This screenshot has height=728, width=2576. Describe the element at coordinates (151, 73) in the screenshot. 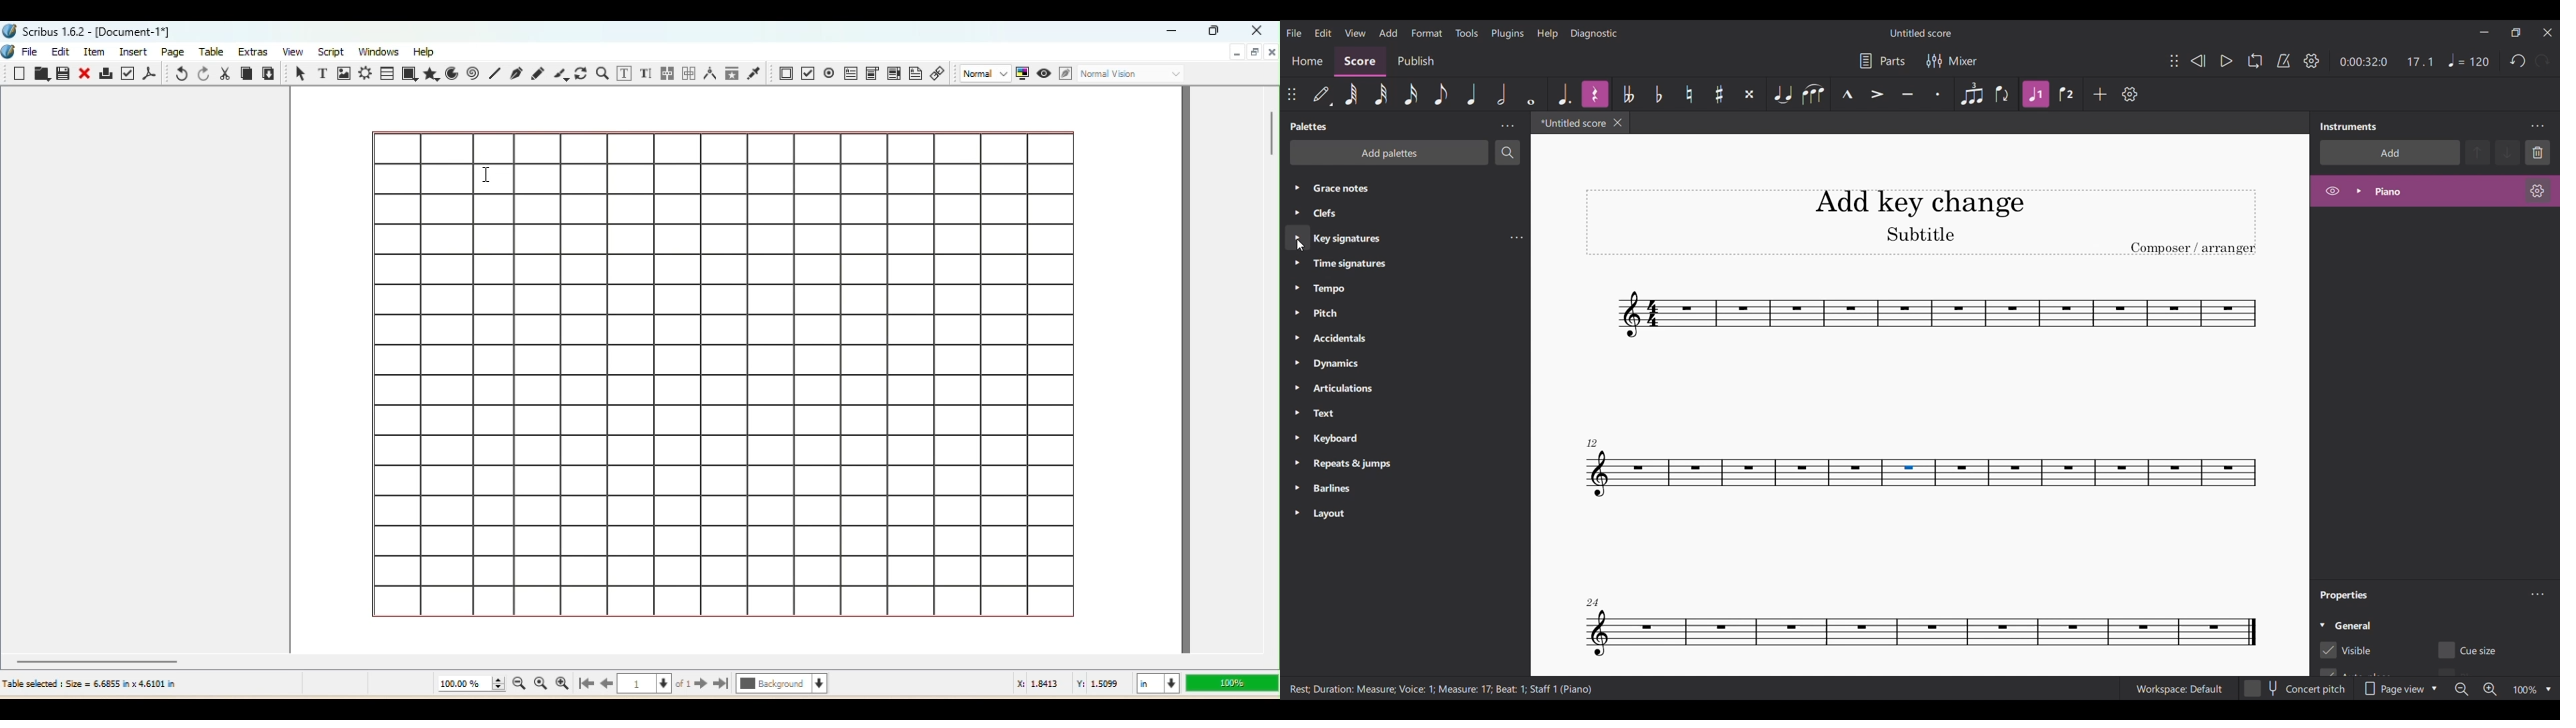

I see `Save as PDF` at that location.